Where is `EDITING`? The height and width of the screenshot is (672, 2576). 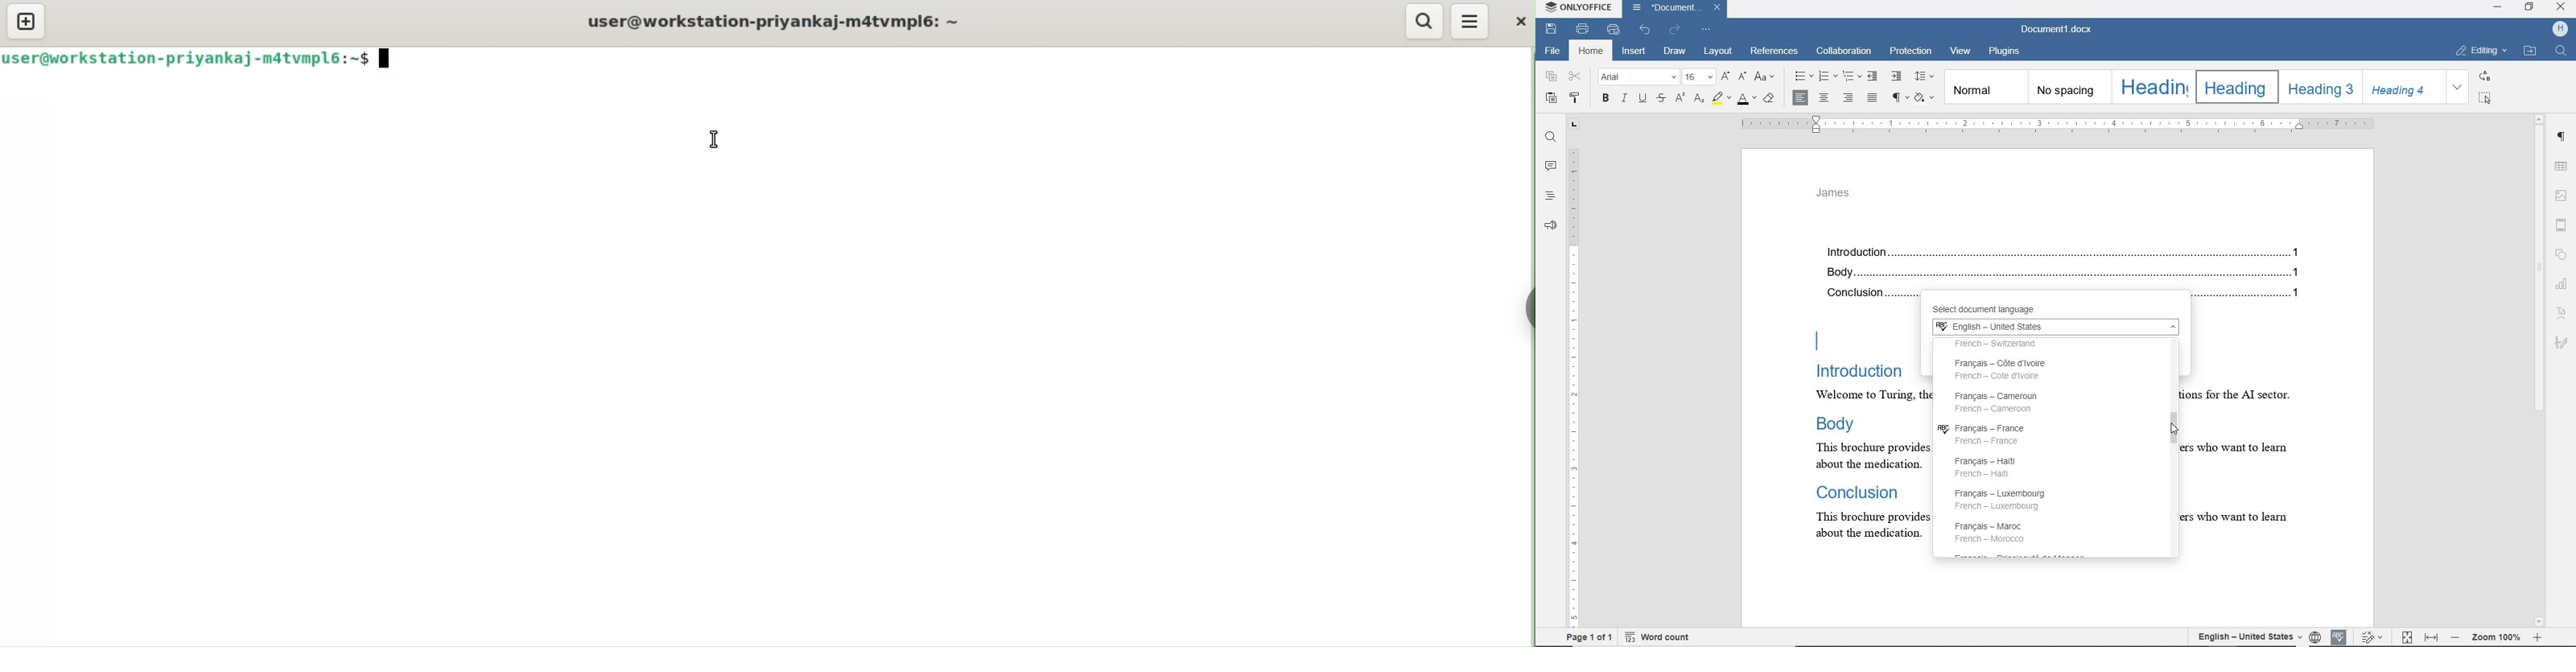 EDITING is located at coordinates (2482, 51).